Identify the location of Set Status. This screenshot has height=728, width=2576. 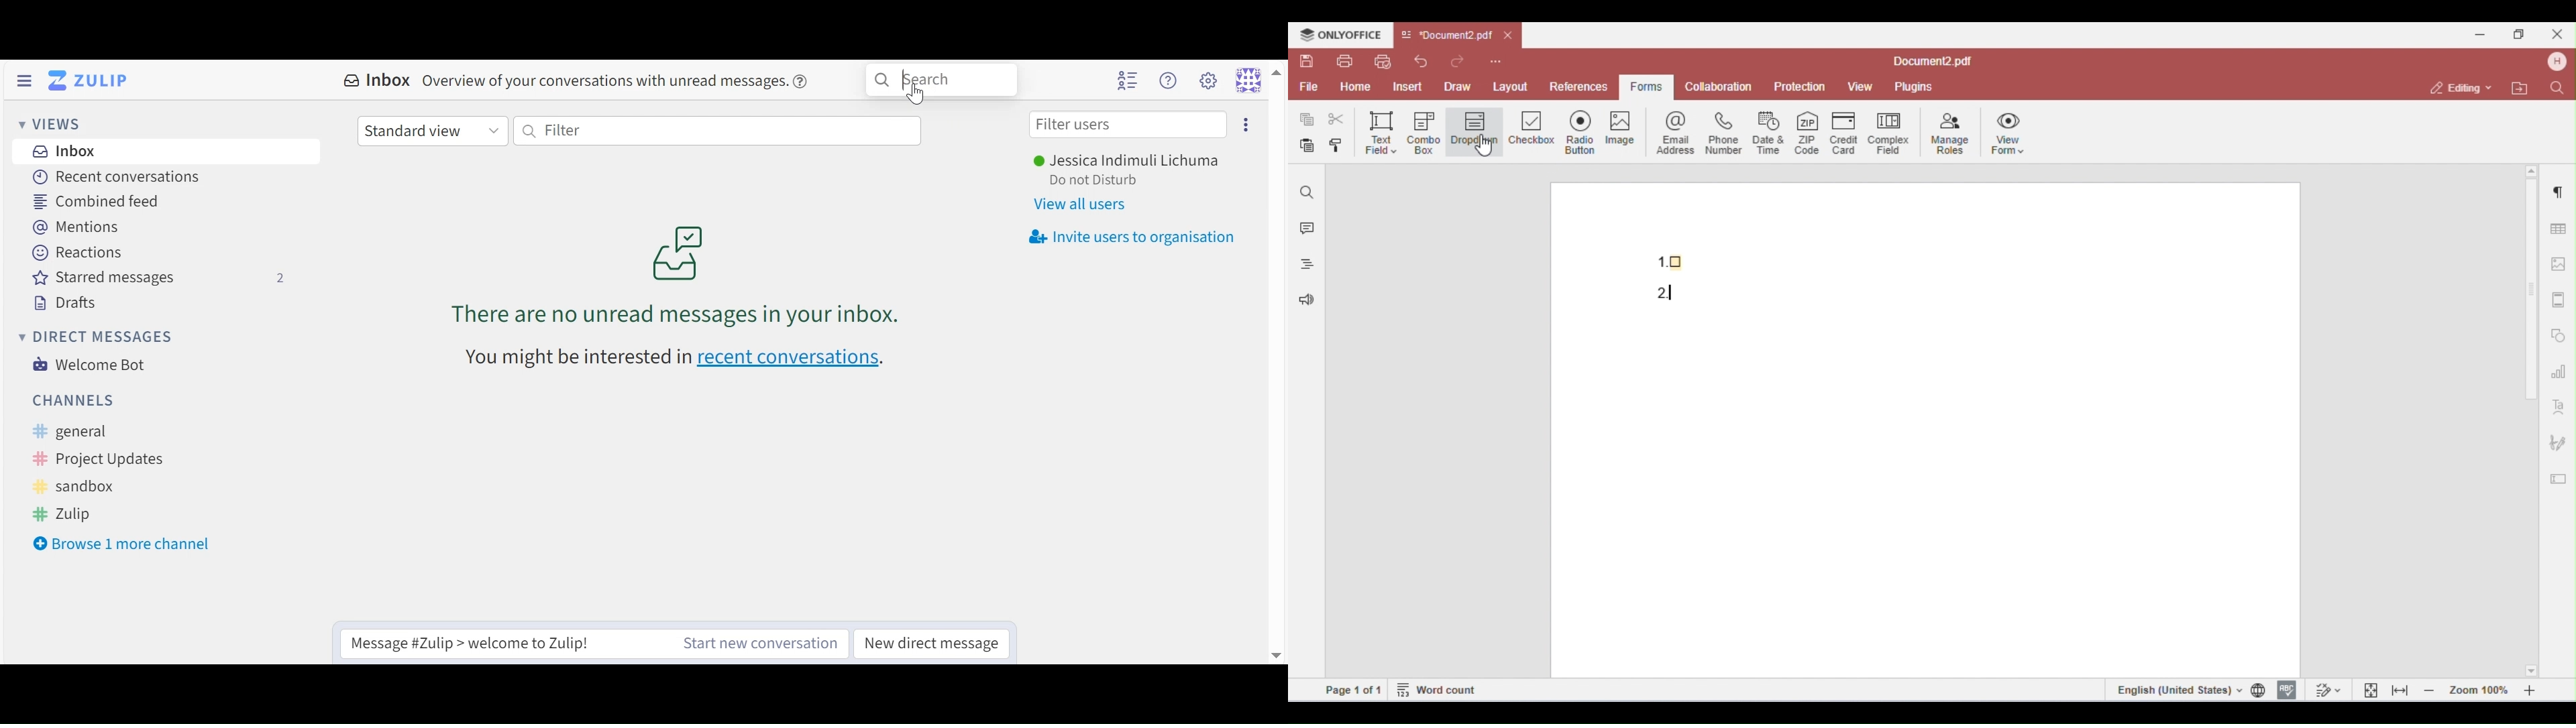
(1098, 180).